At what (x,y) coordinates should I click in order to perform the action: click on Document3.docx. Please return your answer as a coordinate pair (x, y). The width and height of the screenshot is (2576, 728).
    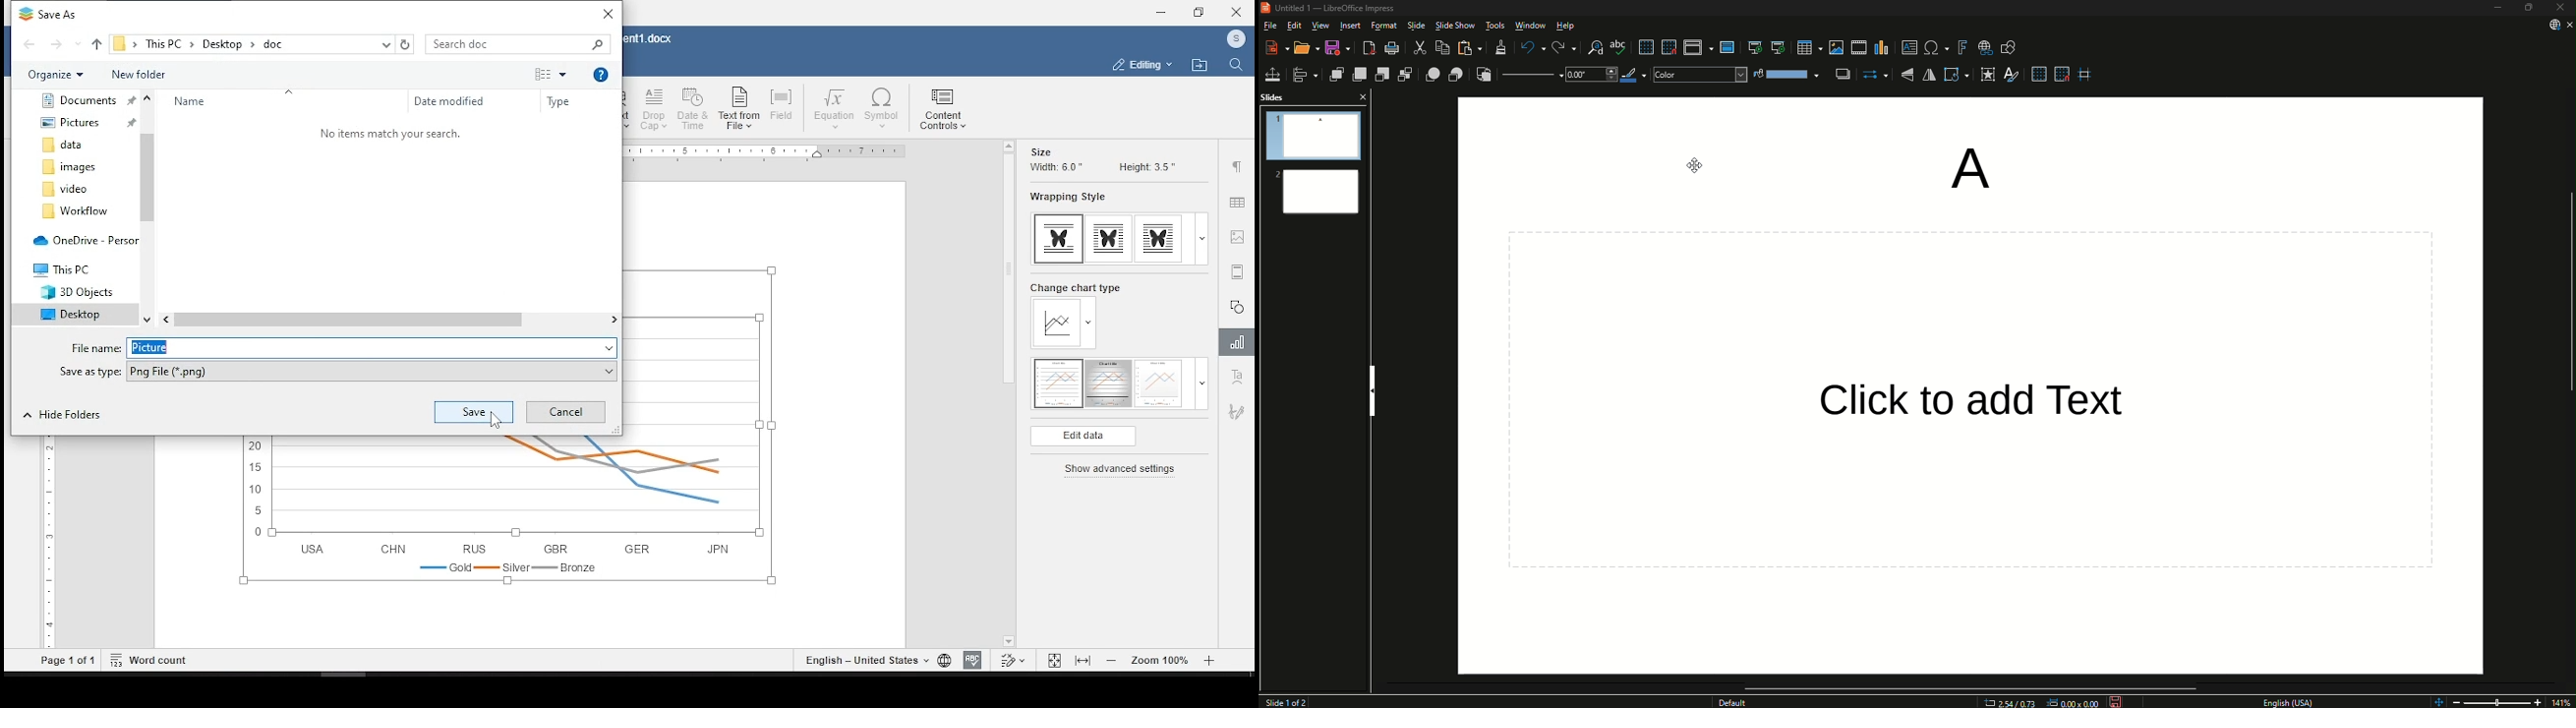
    Looking at the image, I should click on (651, 39).